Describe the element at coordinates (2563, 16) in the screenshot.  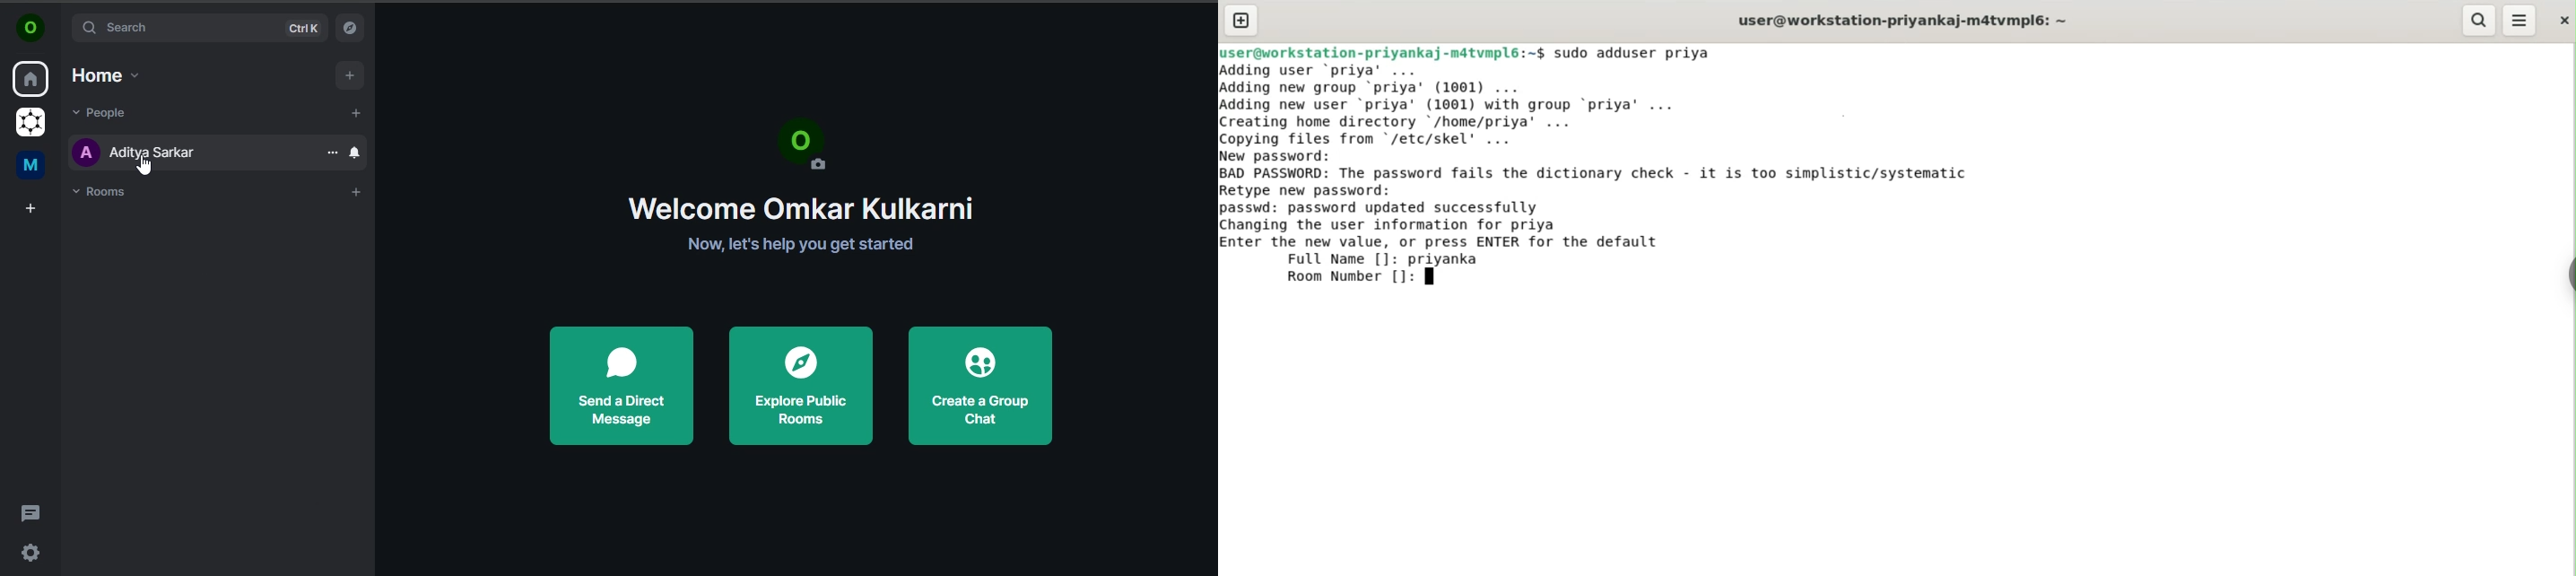
I see `close` at that location.